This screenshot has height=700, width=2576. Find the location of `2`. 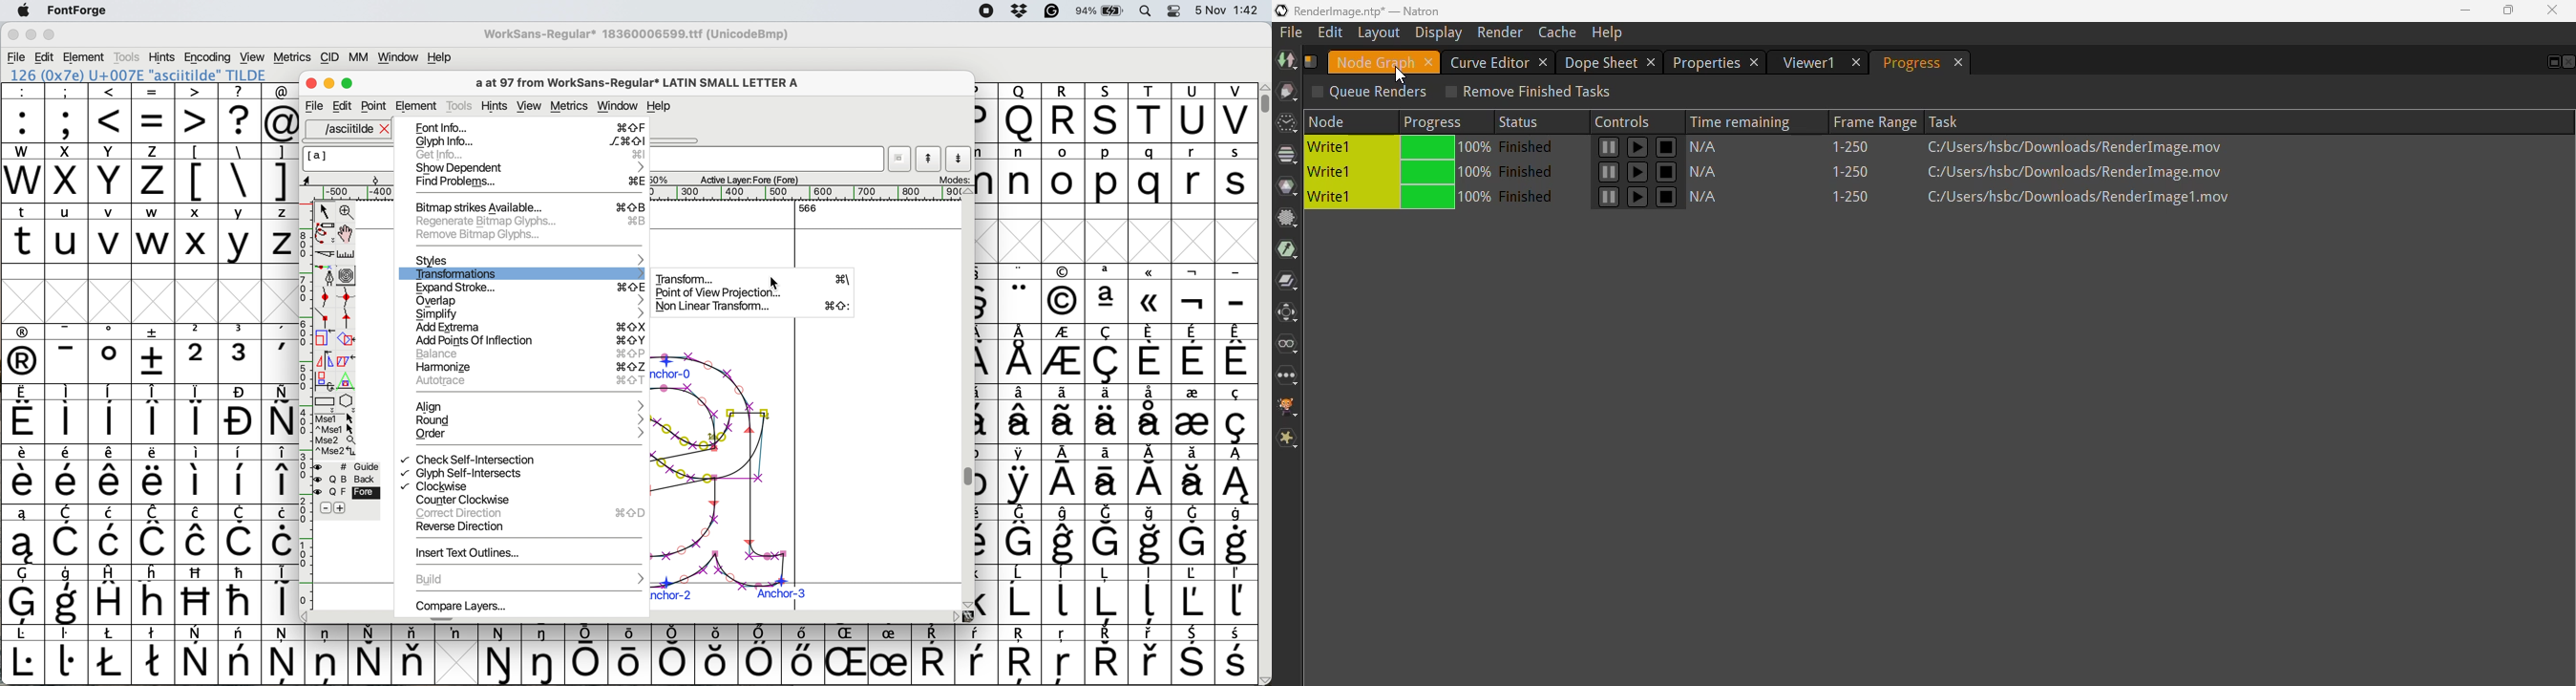

2 is located at coordinates (197, 353).